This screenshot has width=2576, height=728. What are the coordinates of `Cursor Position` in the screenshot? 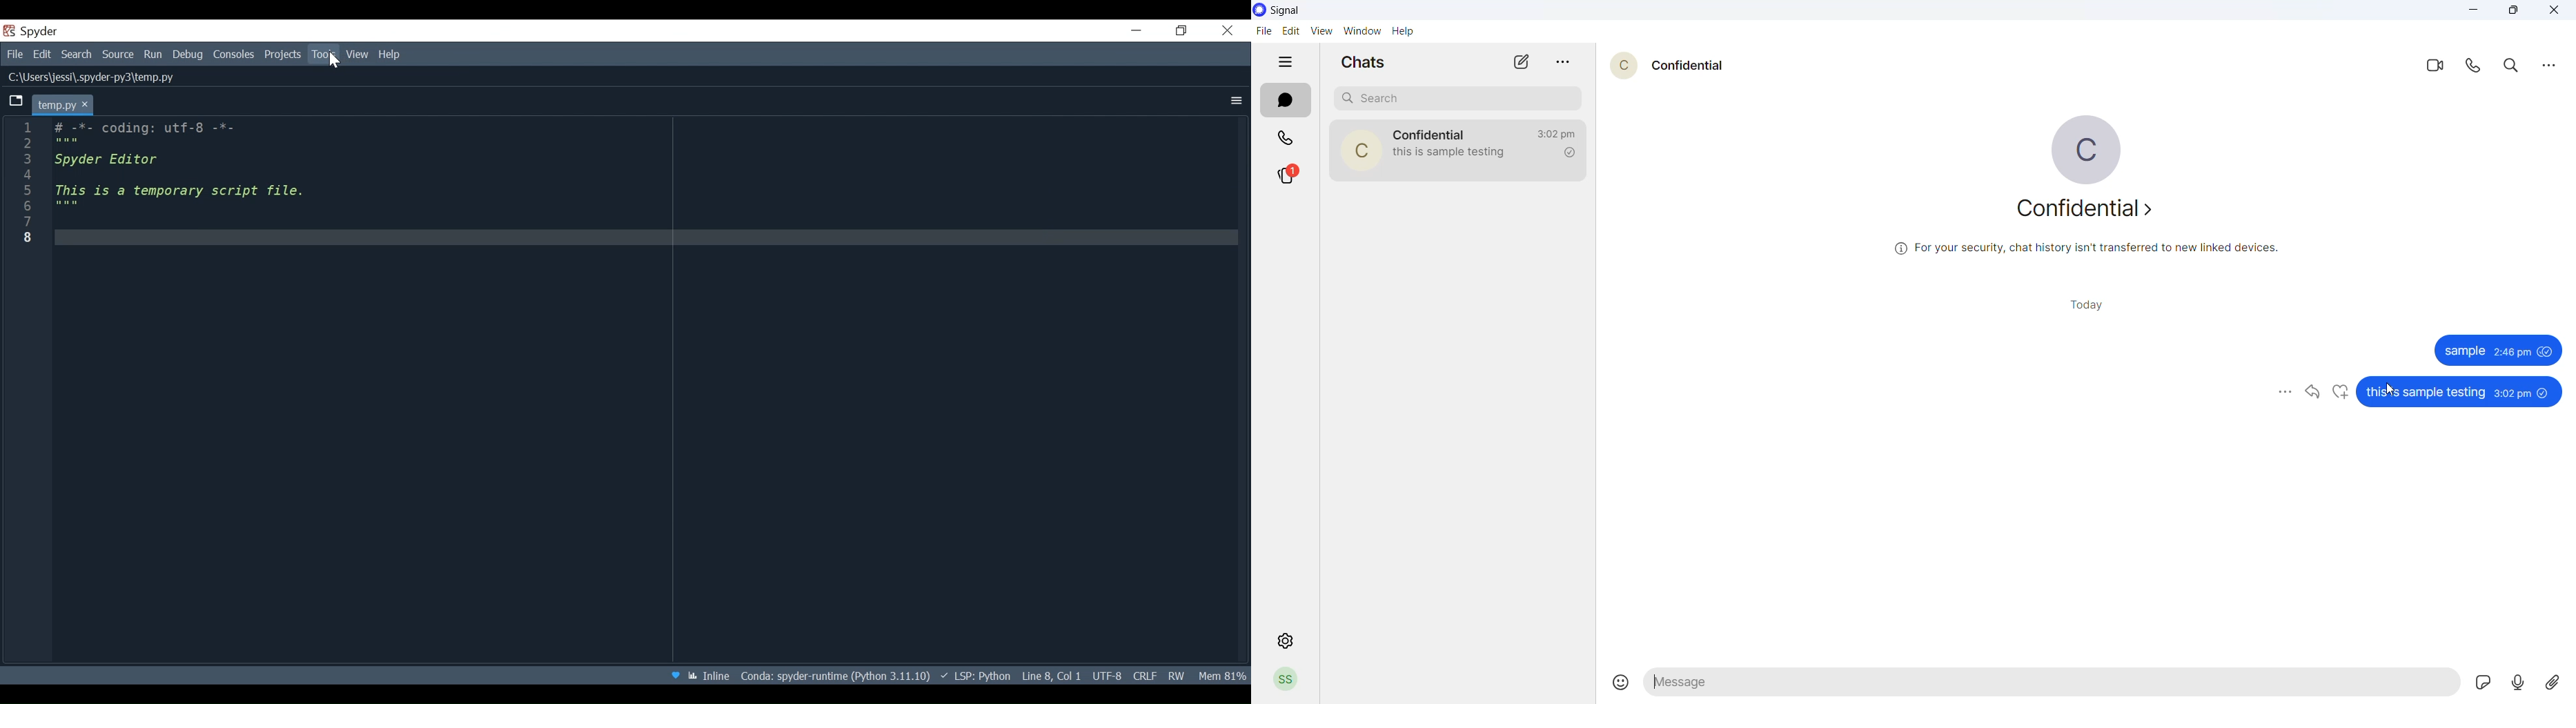 It's located at (1051, 676).